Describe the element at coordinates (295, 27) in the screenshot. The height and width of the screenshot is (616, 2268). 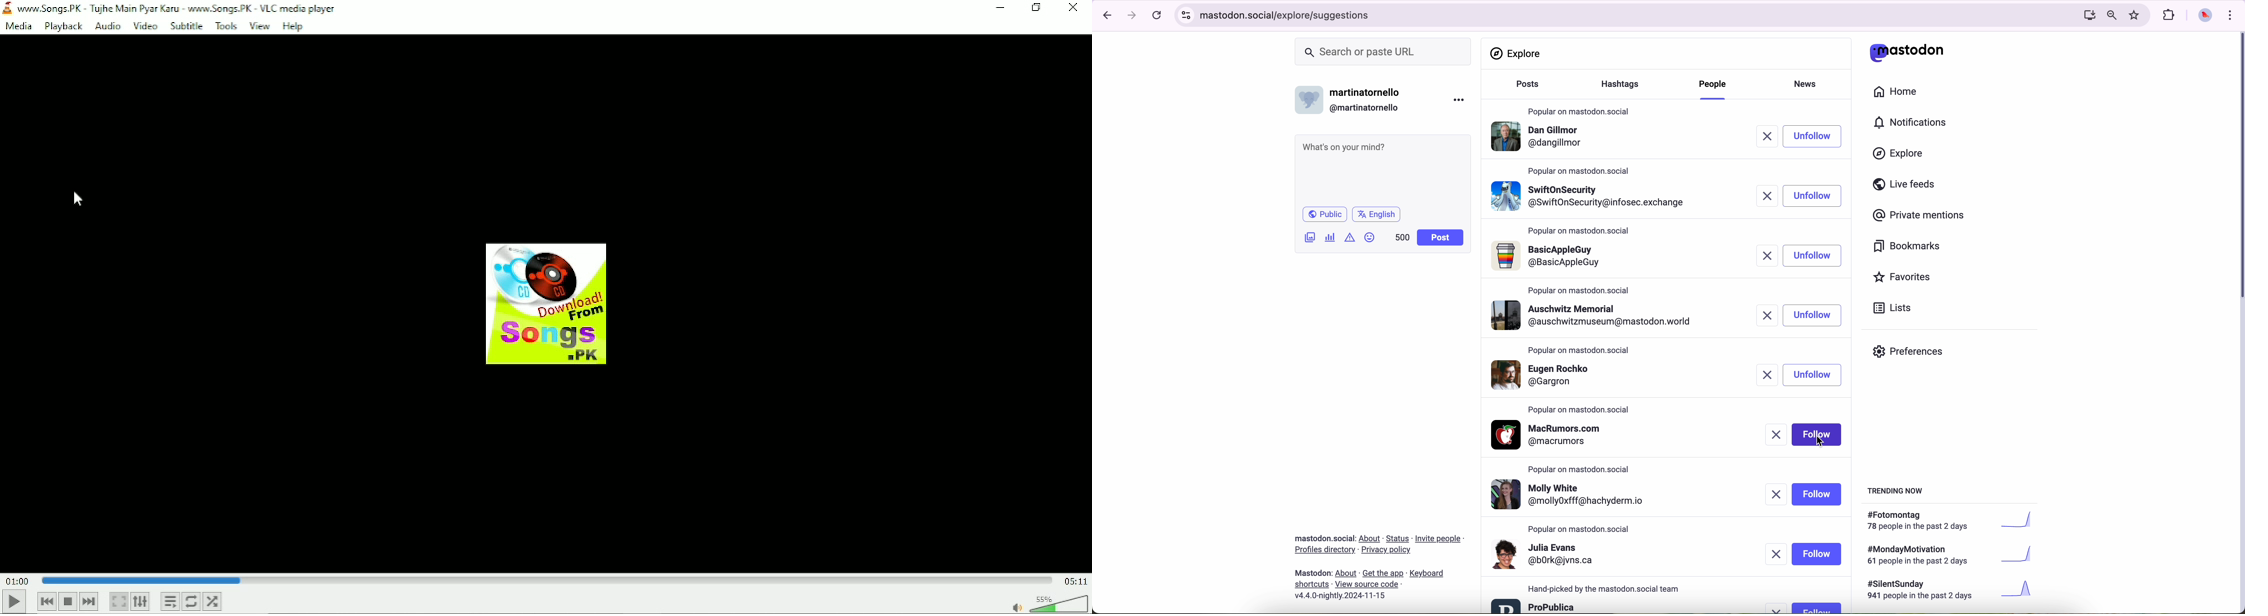
I see `Help` at that location.